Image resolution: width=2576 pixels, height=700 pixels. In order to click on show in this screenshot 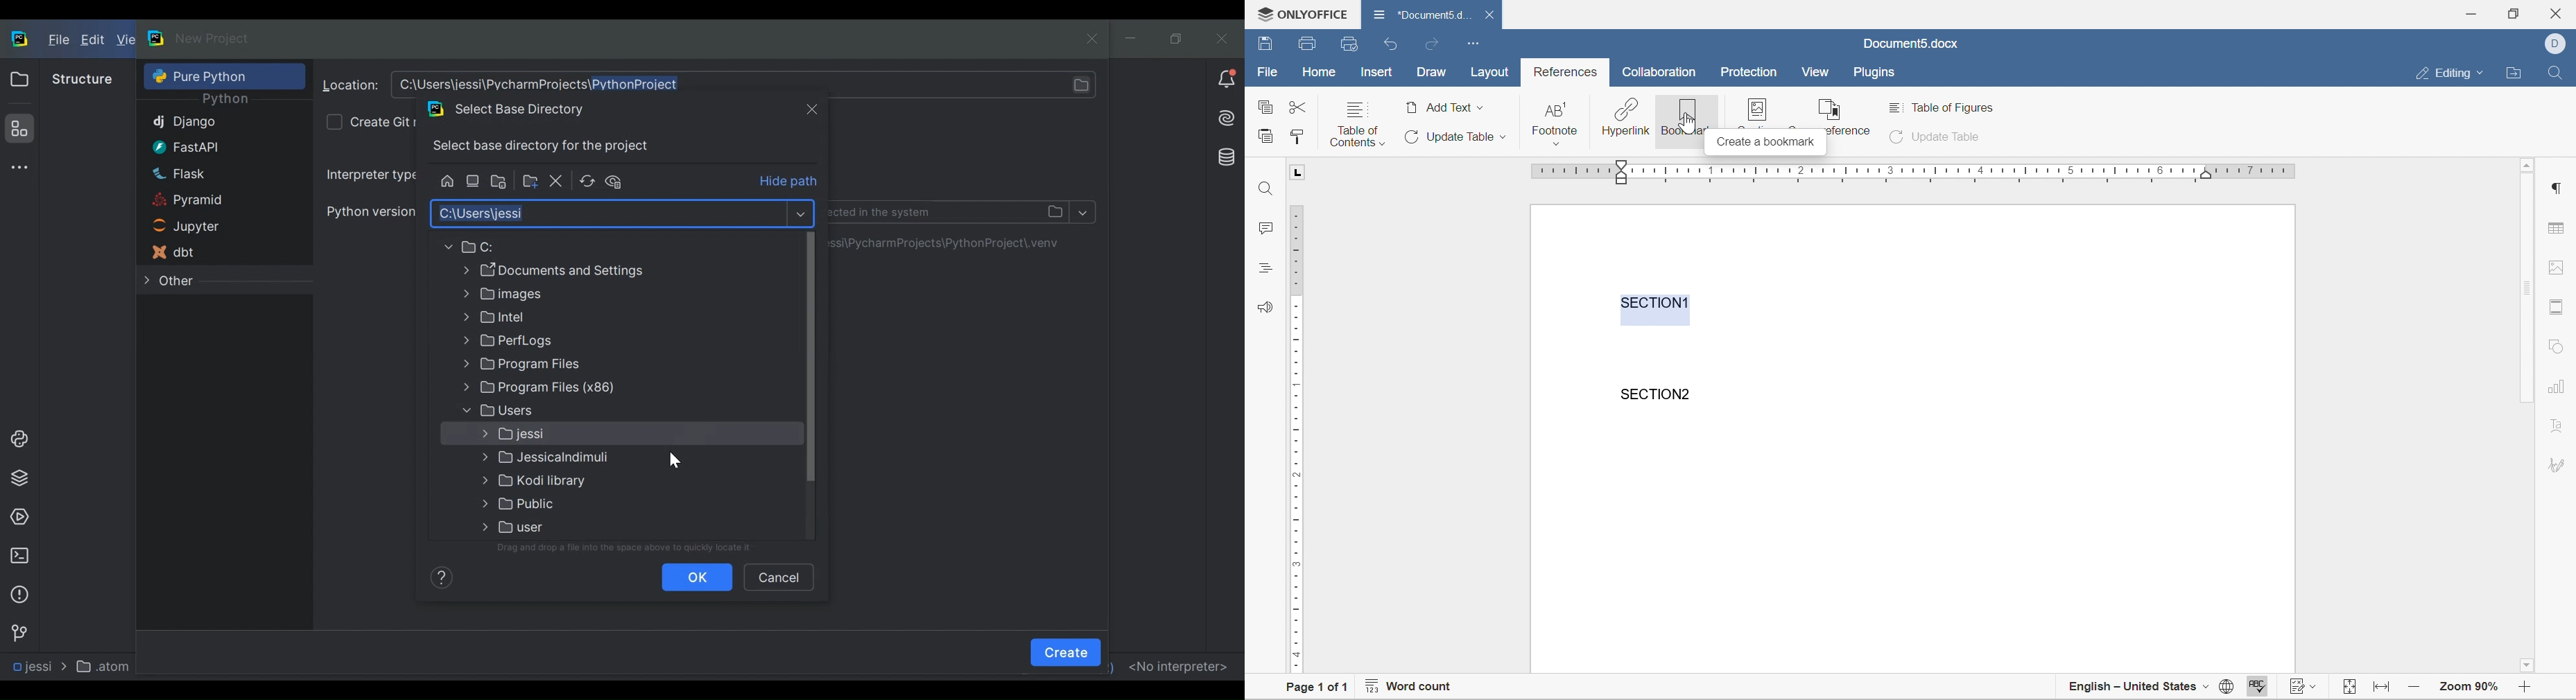, I will do `click(1084, 211)`.